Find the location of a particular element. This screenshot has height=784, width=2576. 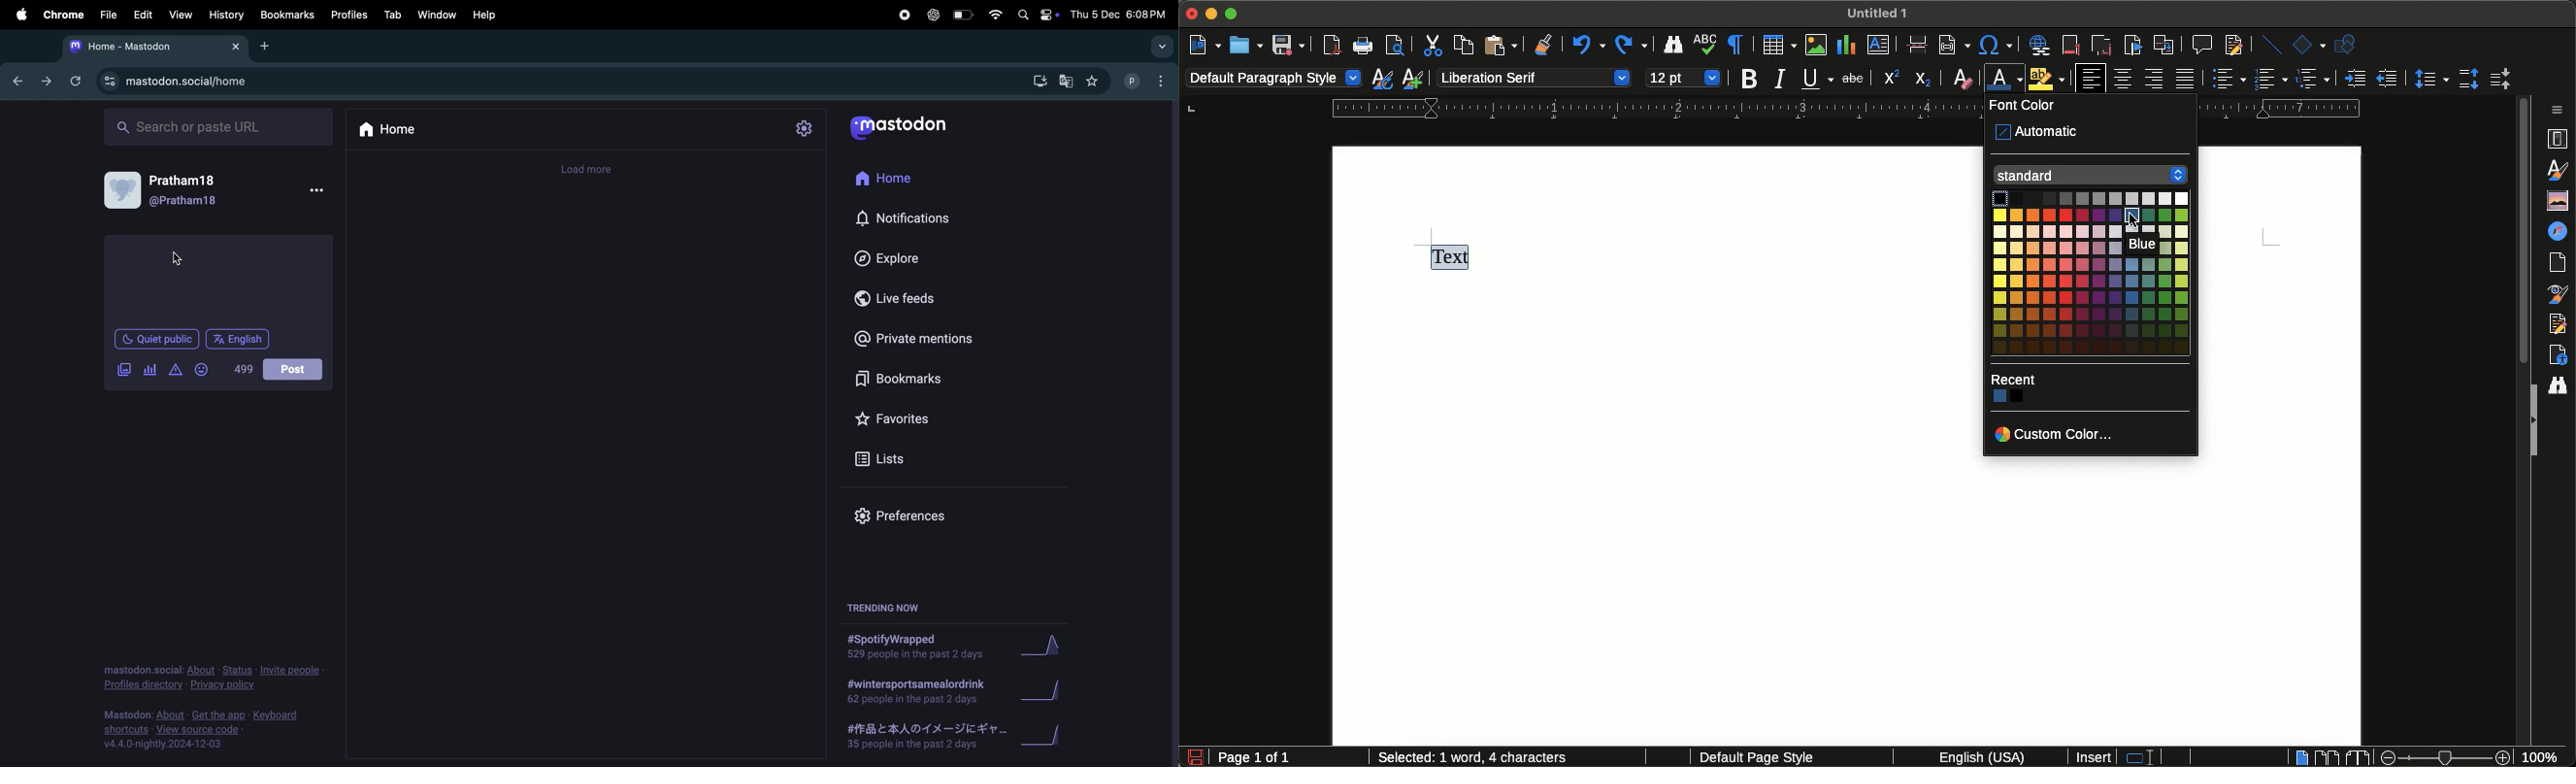

Superscript is located at coordinates (1890, 79).